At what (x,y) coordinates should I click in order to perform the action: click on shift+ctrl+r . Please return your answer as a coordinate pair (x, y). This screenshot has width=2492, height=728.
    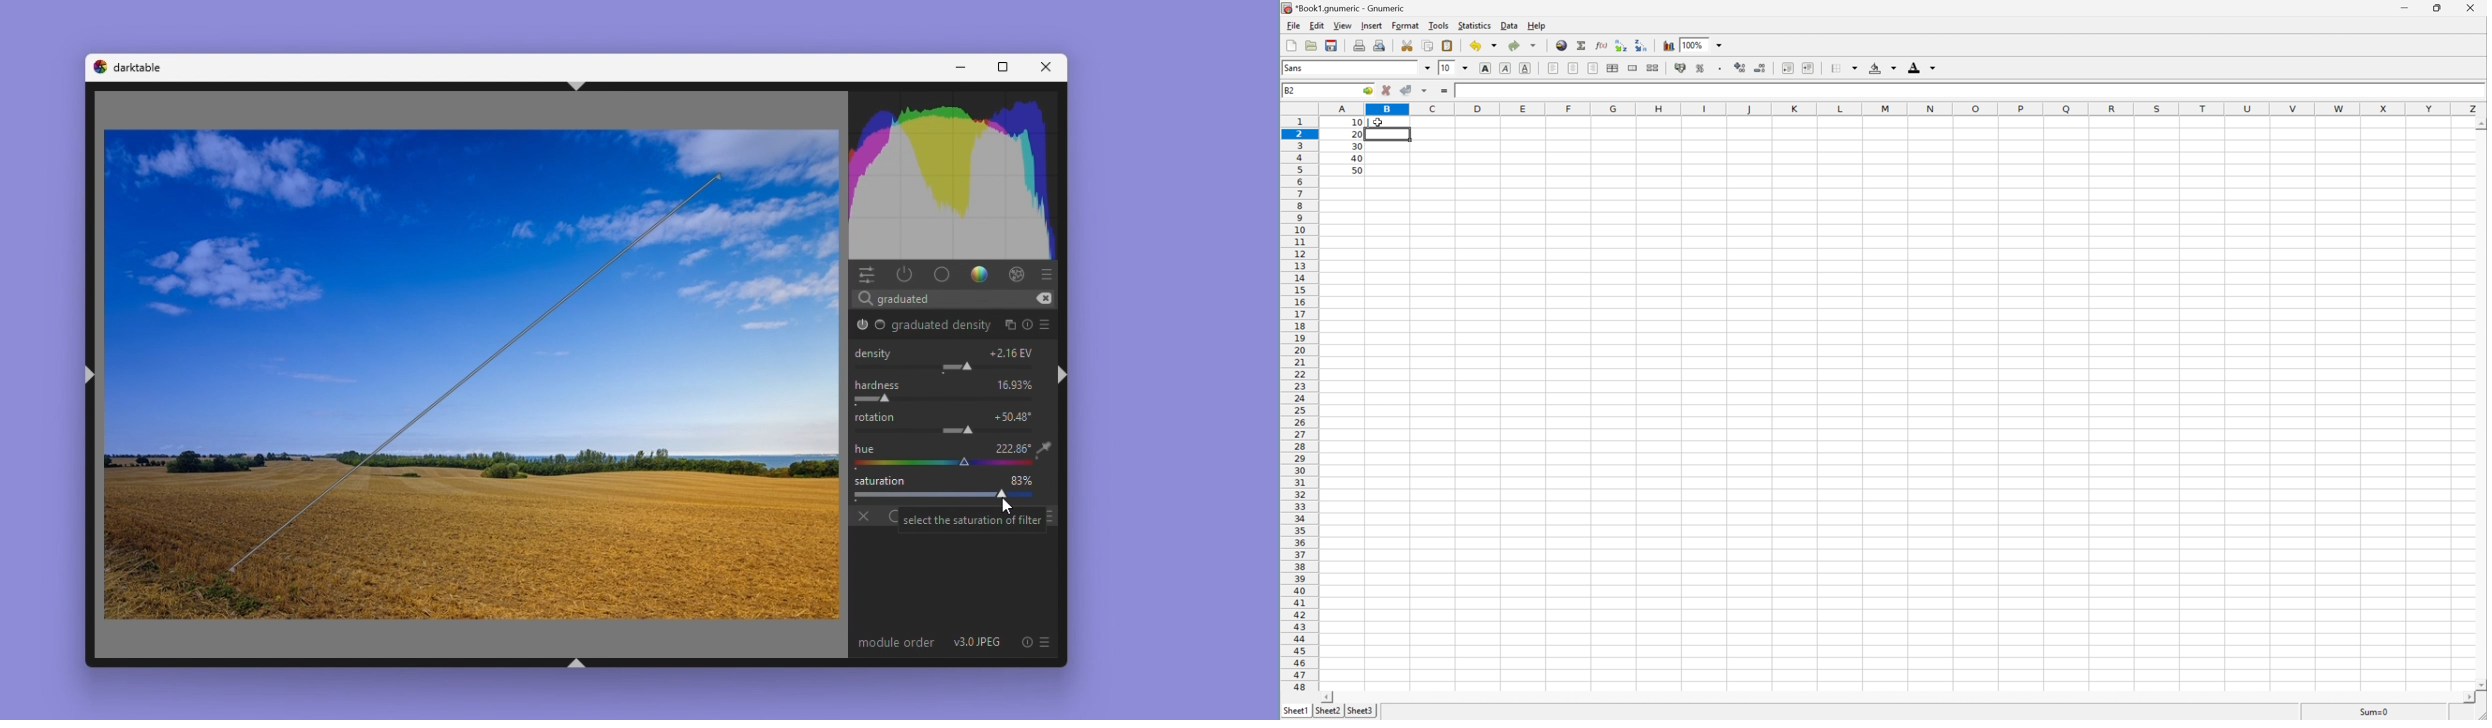
    Looking at the image, I should click on (1064, 374).